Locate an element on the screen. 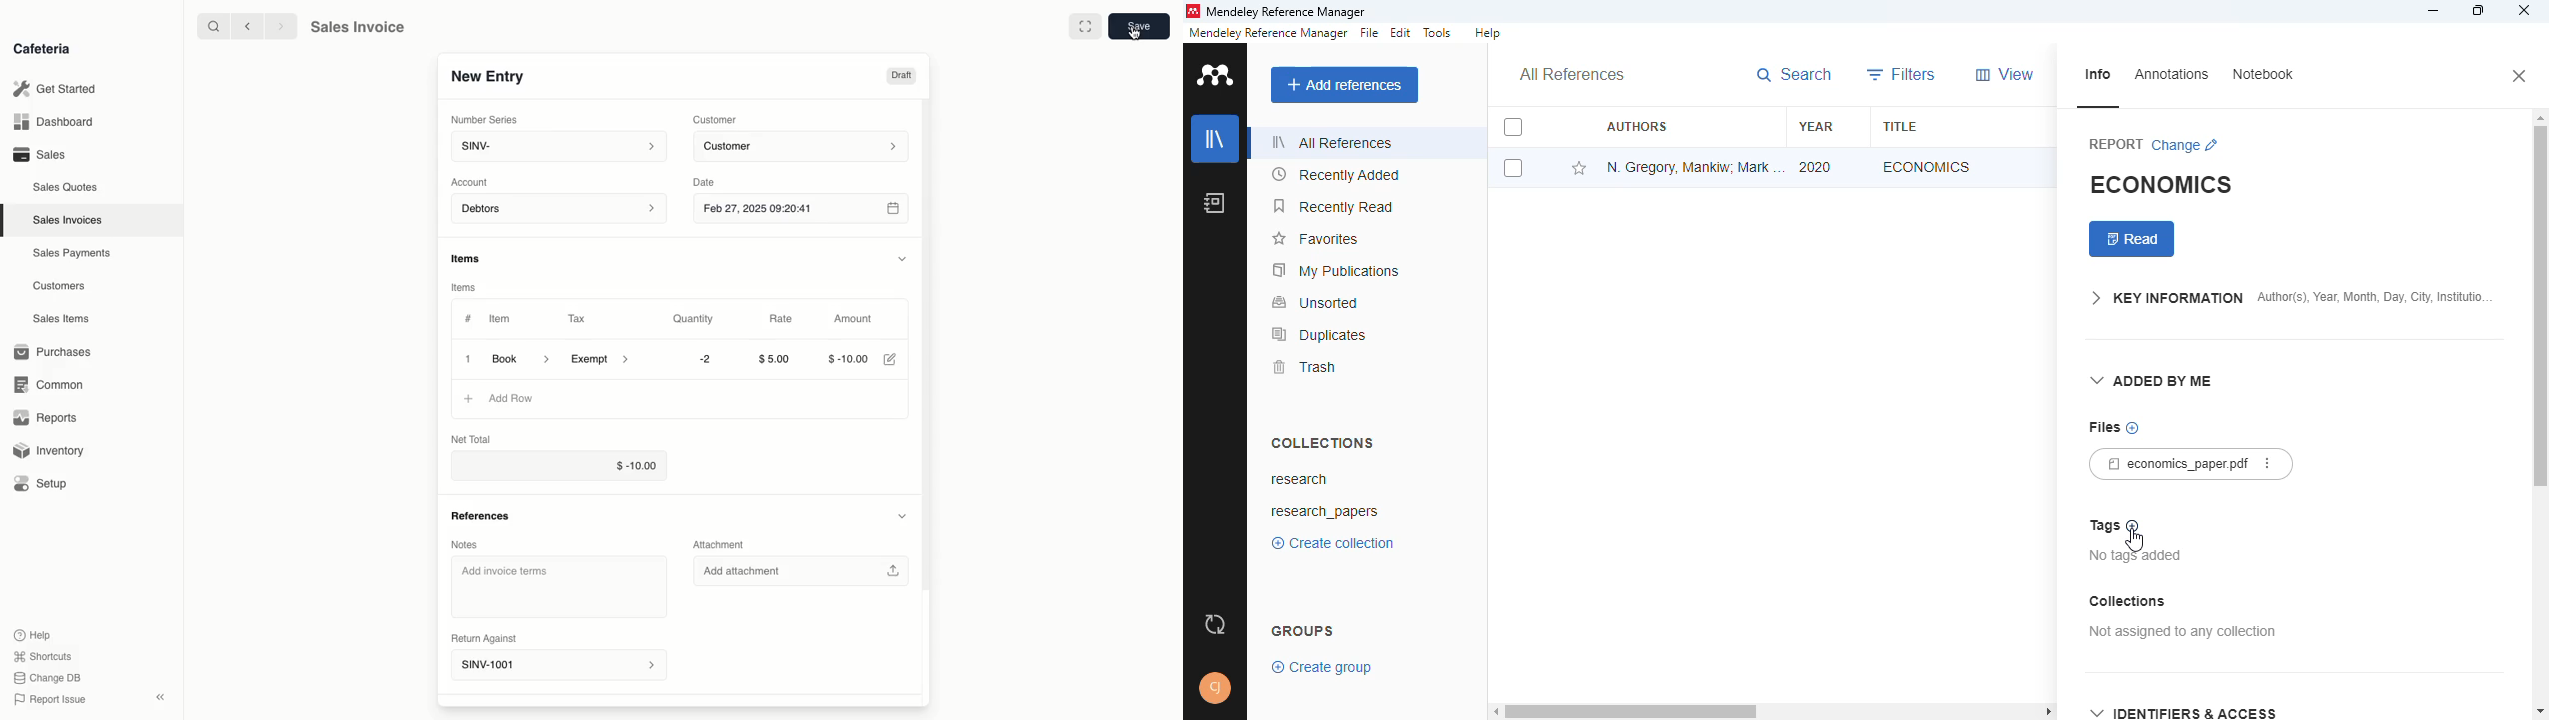 This screenshot has width=2576, height=728. notebook is located at coordinates (2264, 74).